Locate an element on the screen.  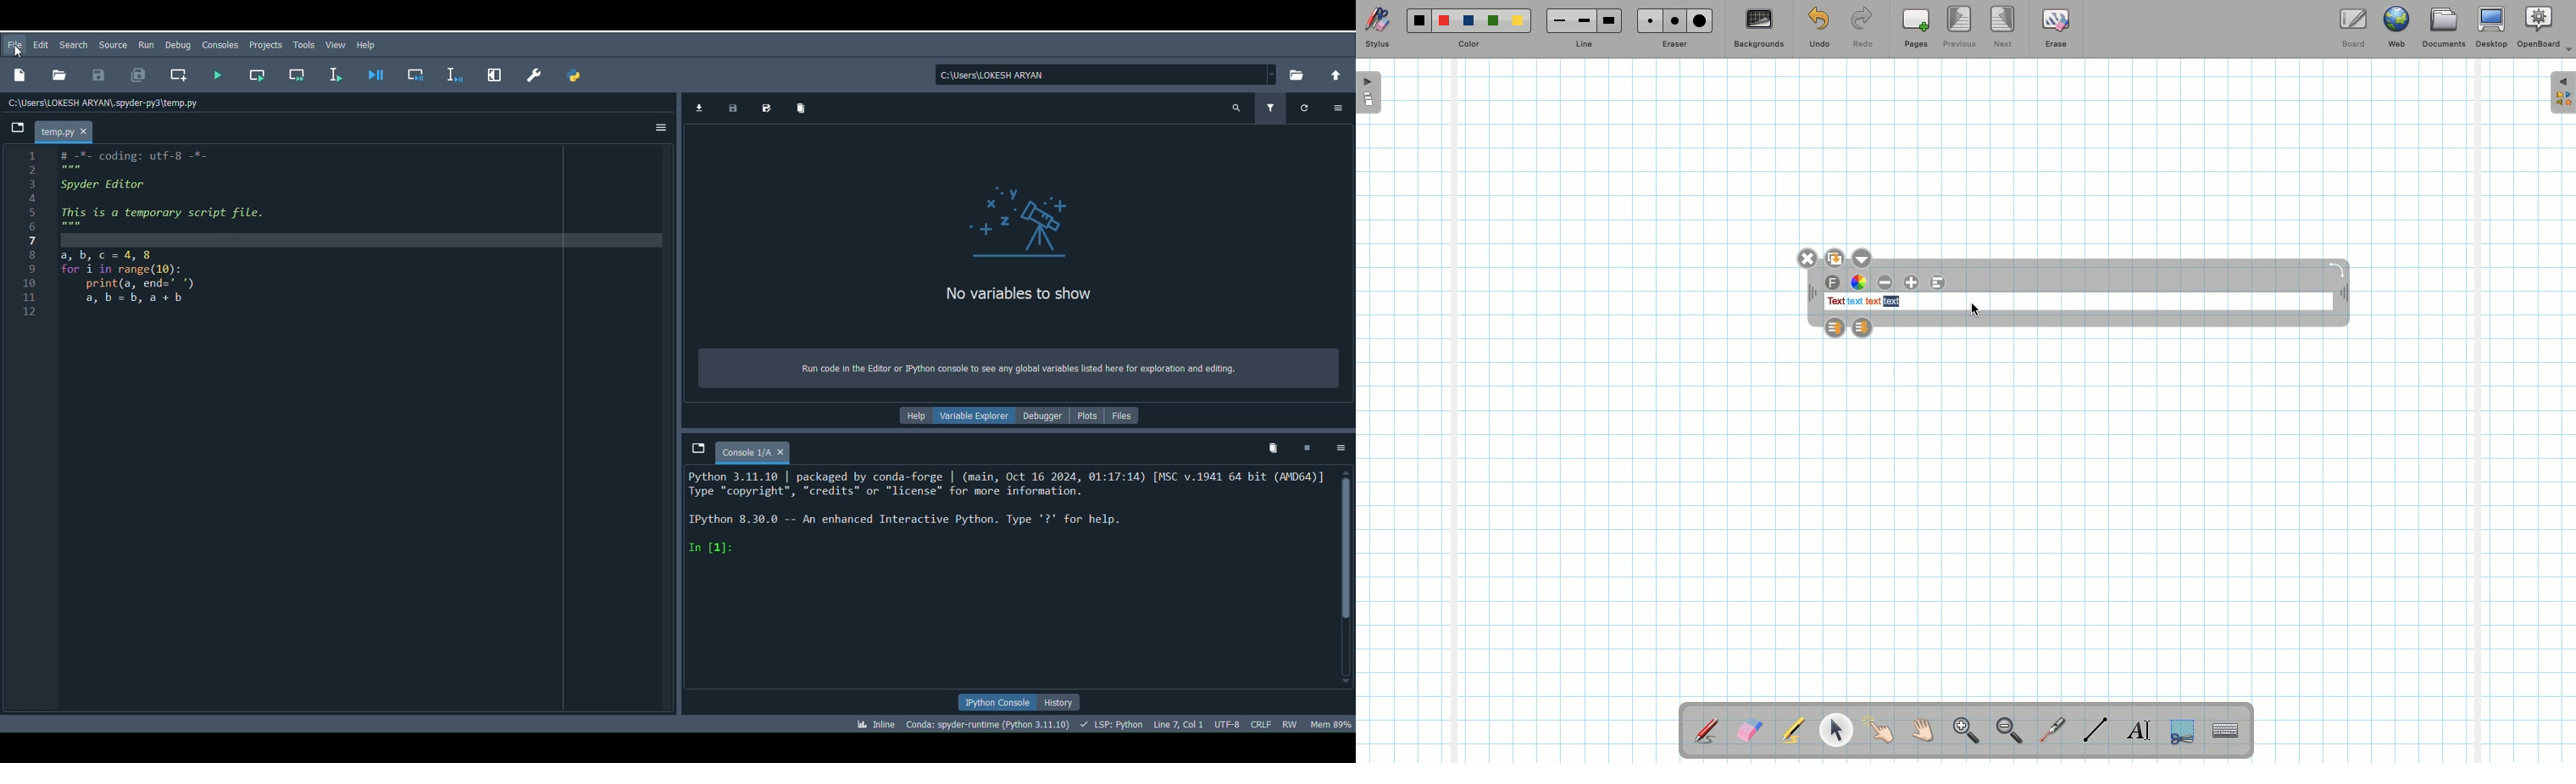
Save data is located at coordinates (732, 107).